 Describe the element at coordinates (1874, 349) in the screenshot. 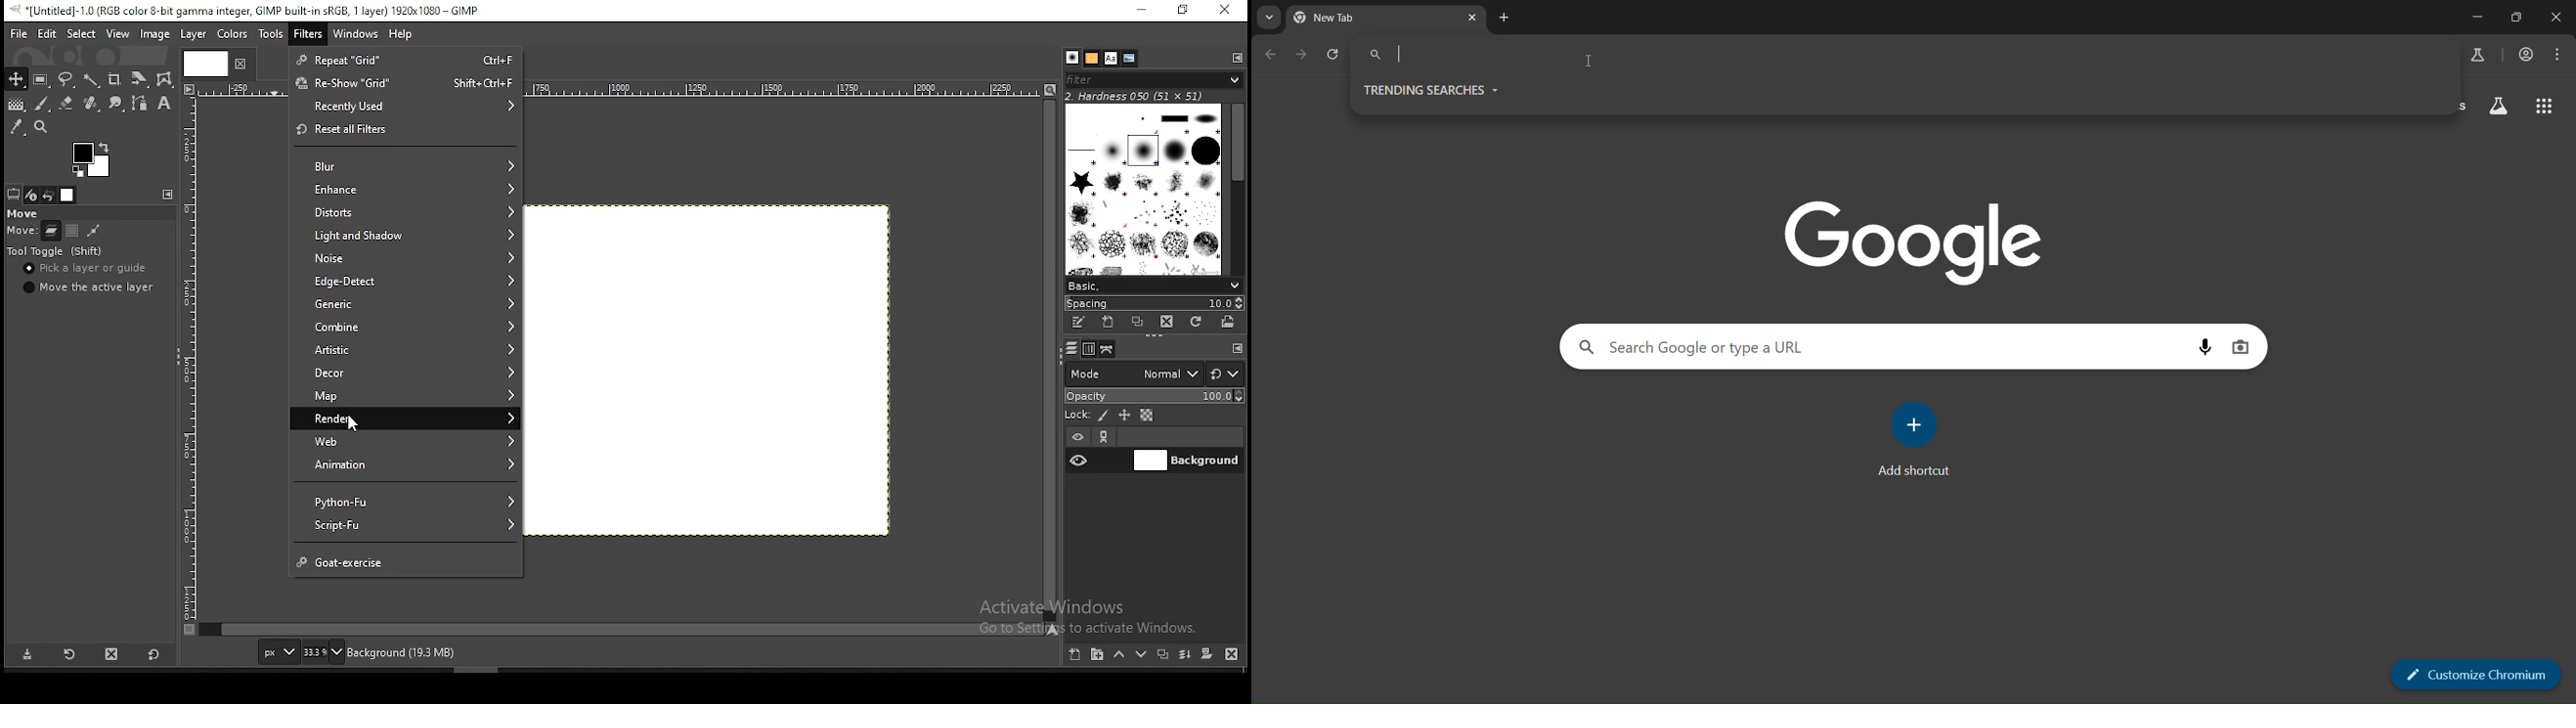

I see `search panel` at that location.